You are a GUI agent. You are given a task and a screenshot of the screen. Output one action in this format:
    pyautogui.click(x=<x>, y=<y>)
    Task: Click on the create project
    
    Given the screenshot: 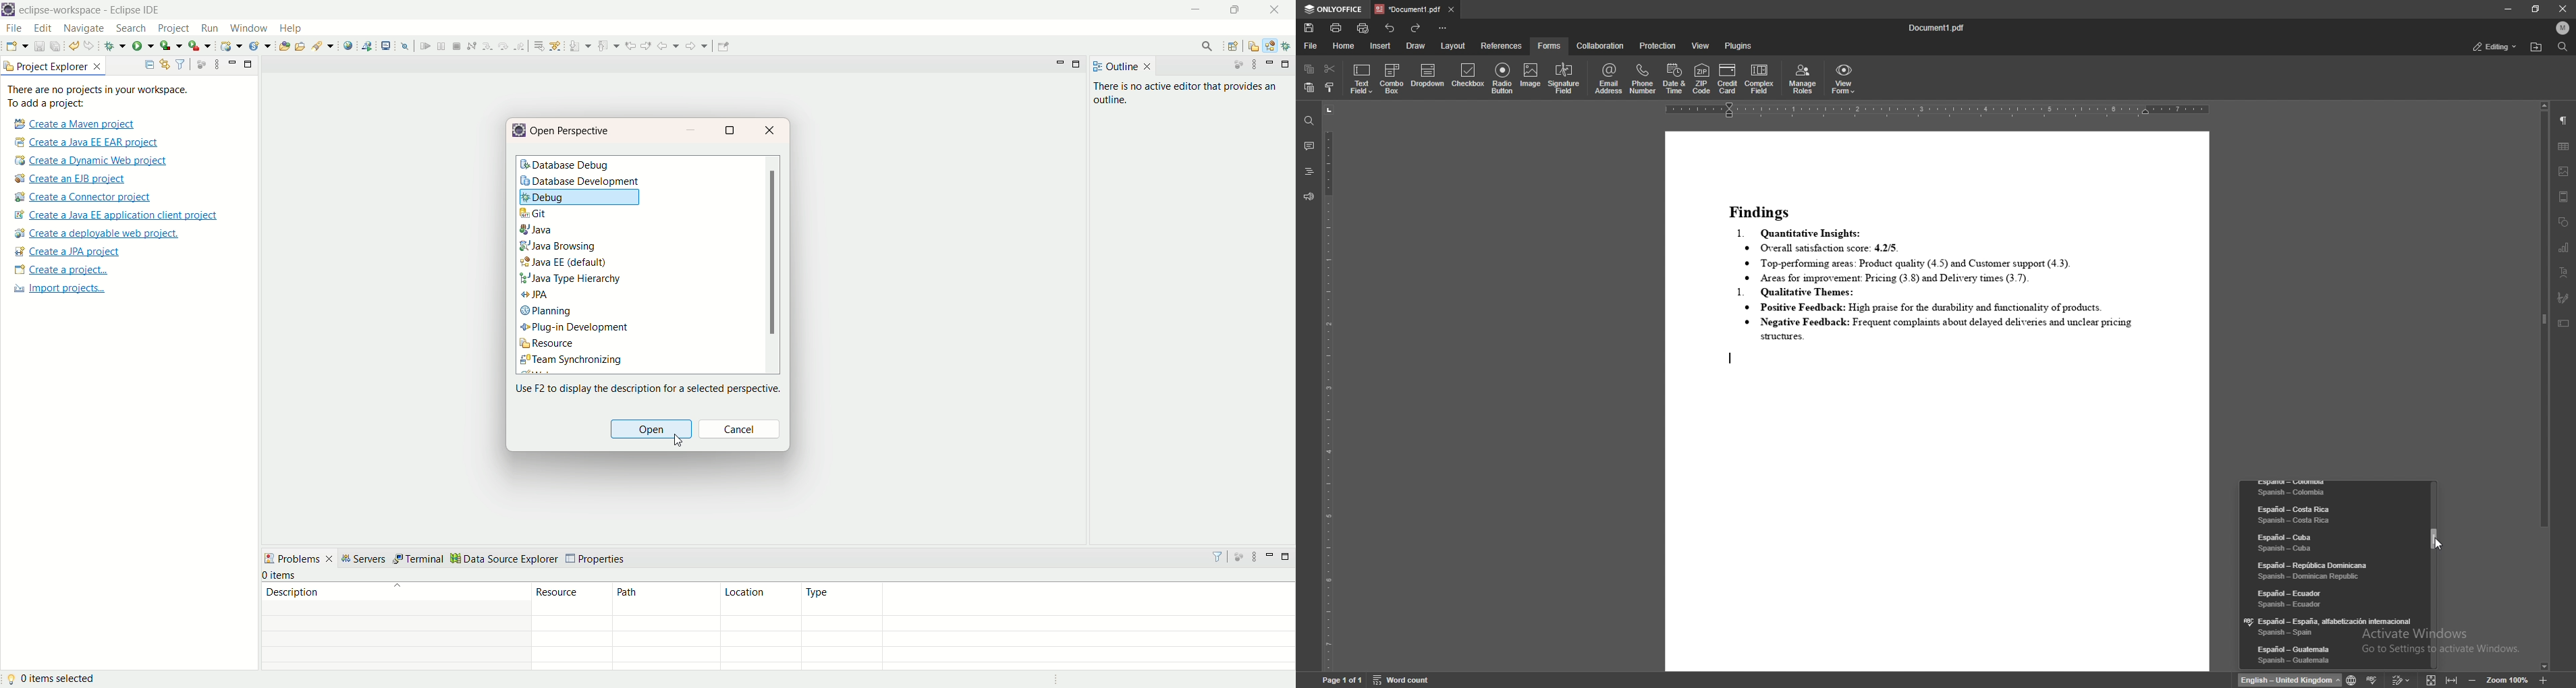 What is the action you would take?
    pyautogui.click(x=58, y=270)
    